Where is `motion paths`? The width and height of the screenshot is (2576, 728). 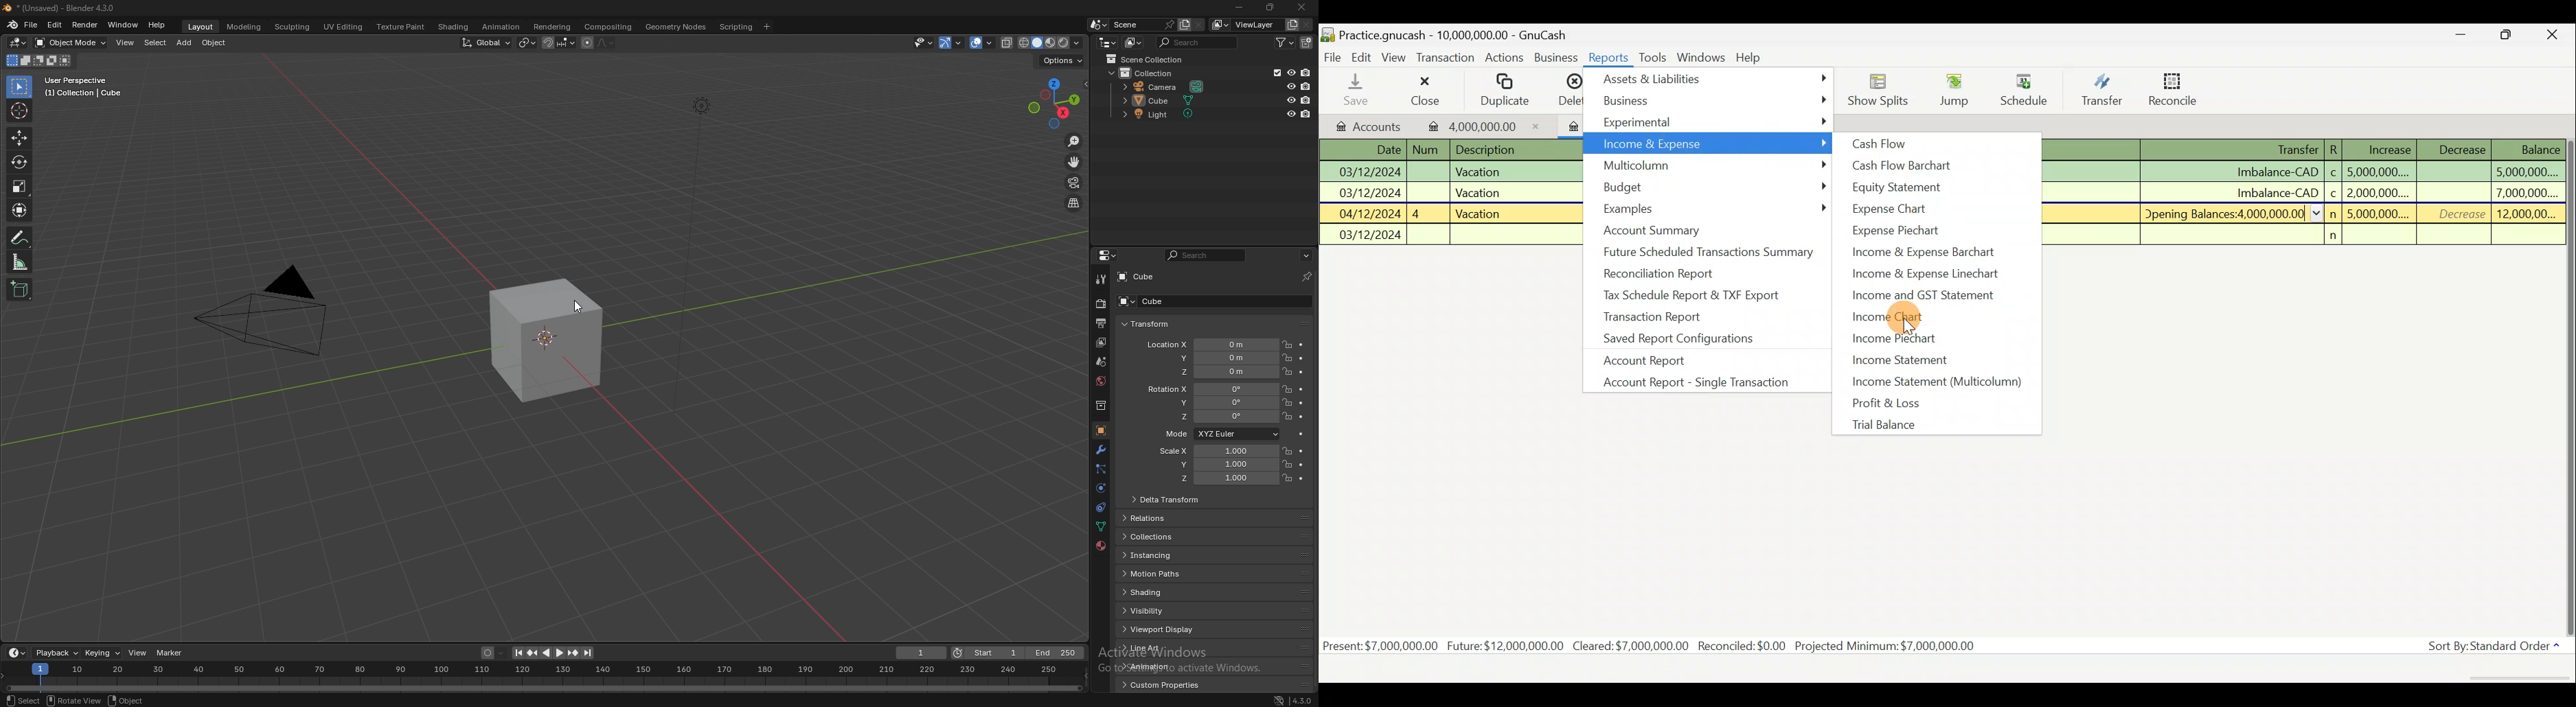
motion paths is located at coordinates (1154, 574).